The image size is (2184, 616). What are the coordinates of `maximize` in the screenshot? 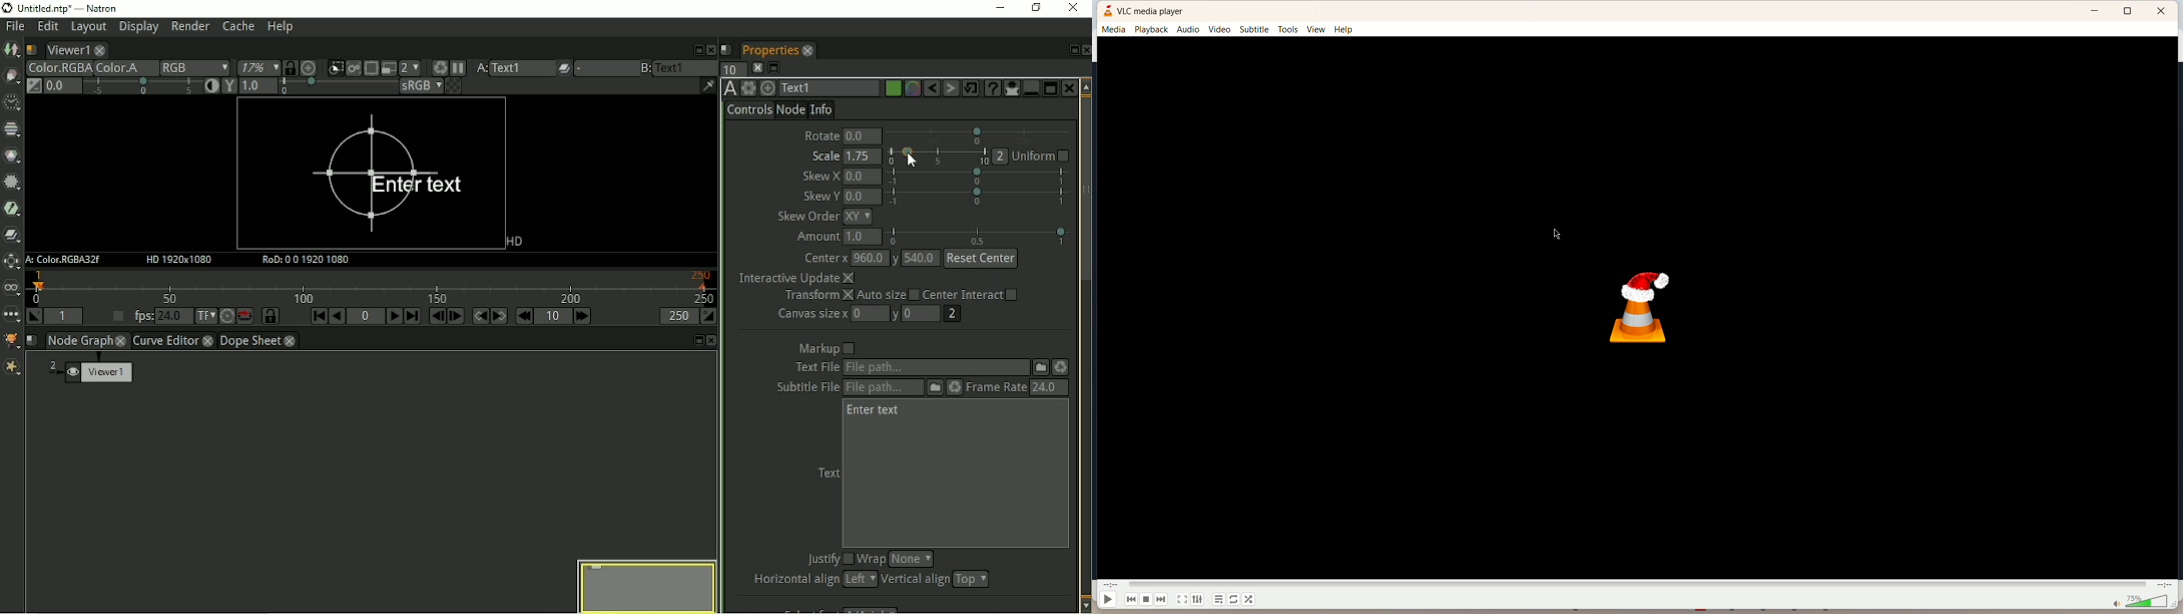 It's located at (2131, 13).